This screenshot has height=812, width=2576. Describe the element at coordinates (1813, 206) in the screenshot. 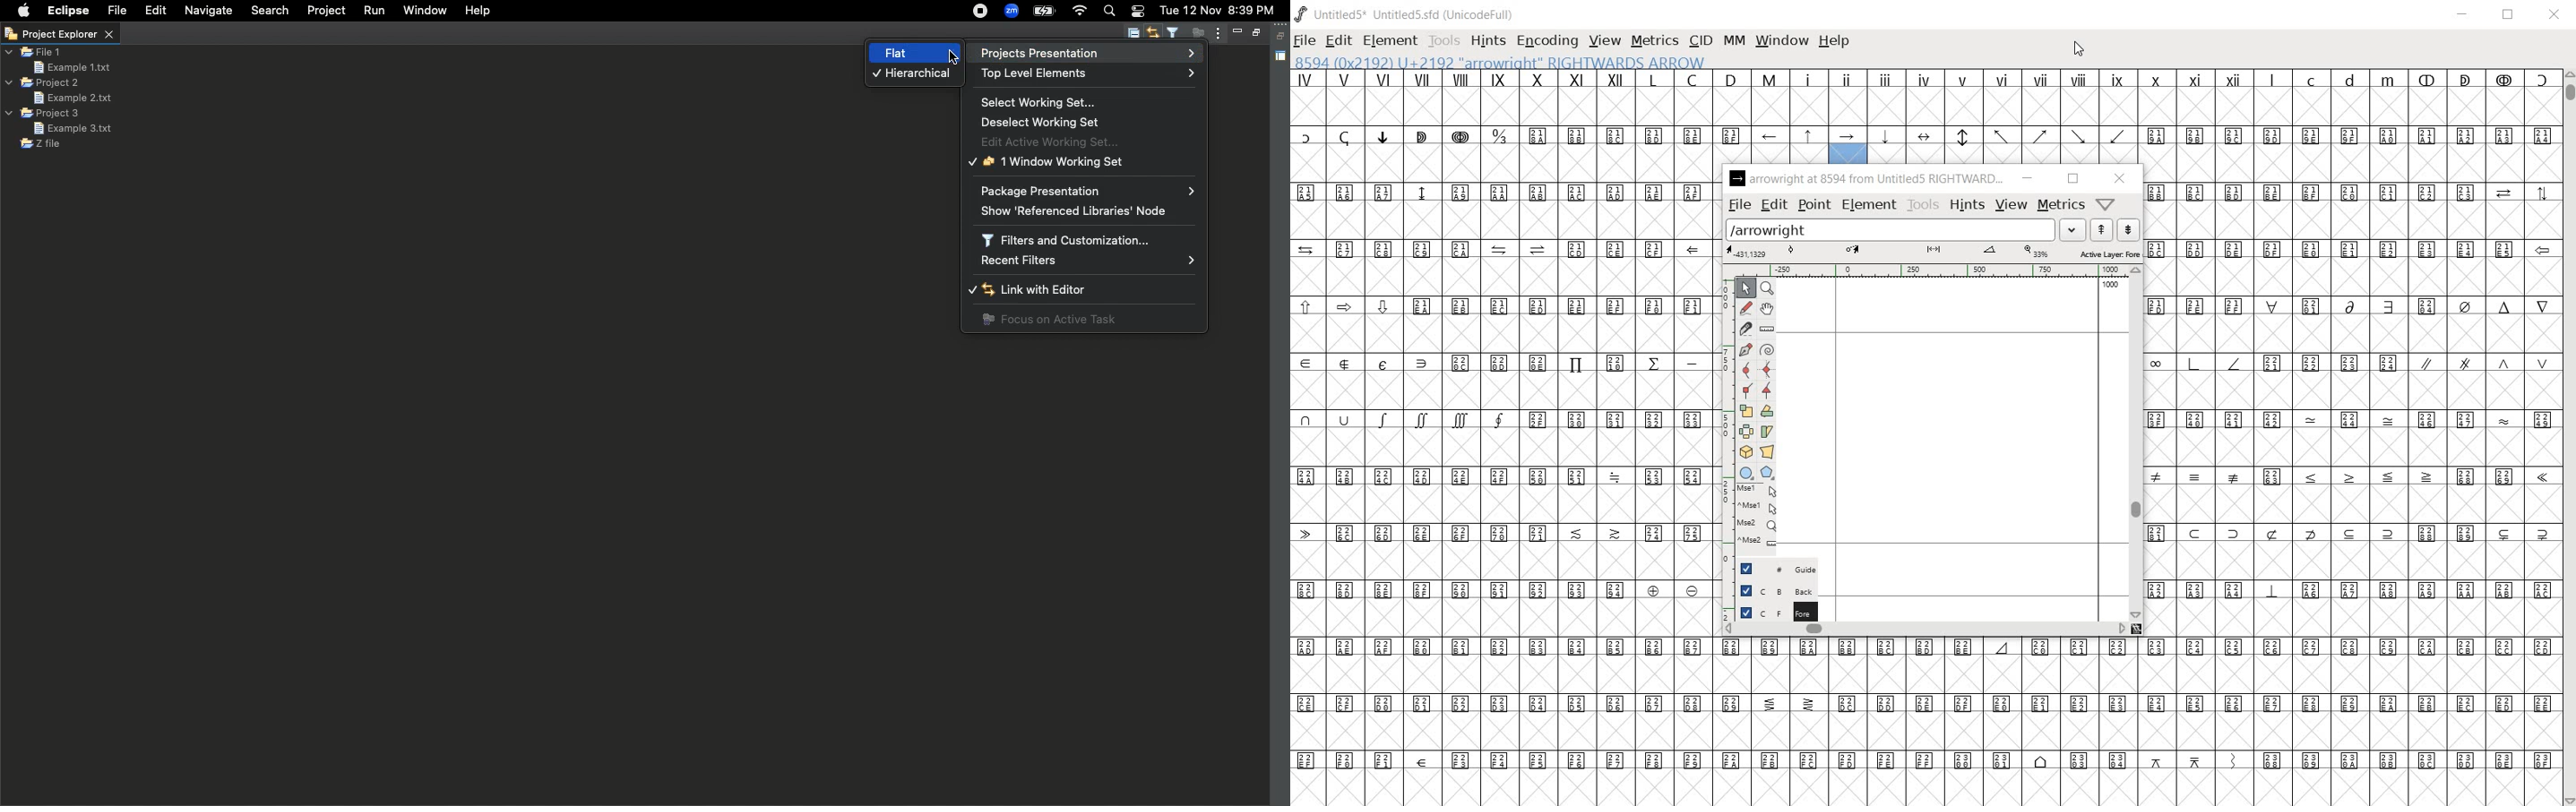

I see `point` at that location.